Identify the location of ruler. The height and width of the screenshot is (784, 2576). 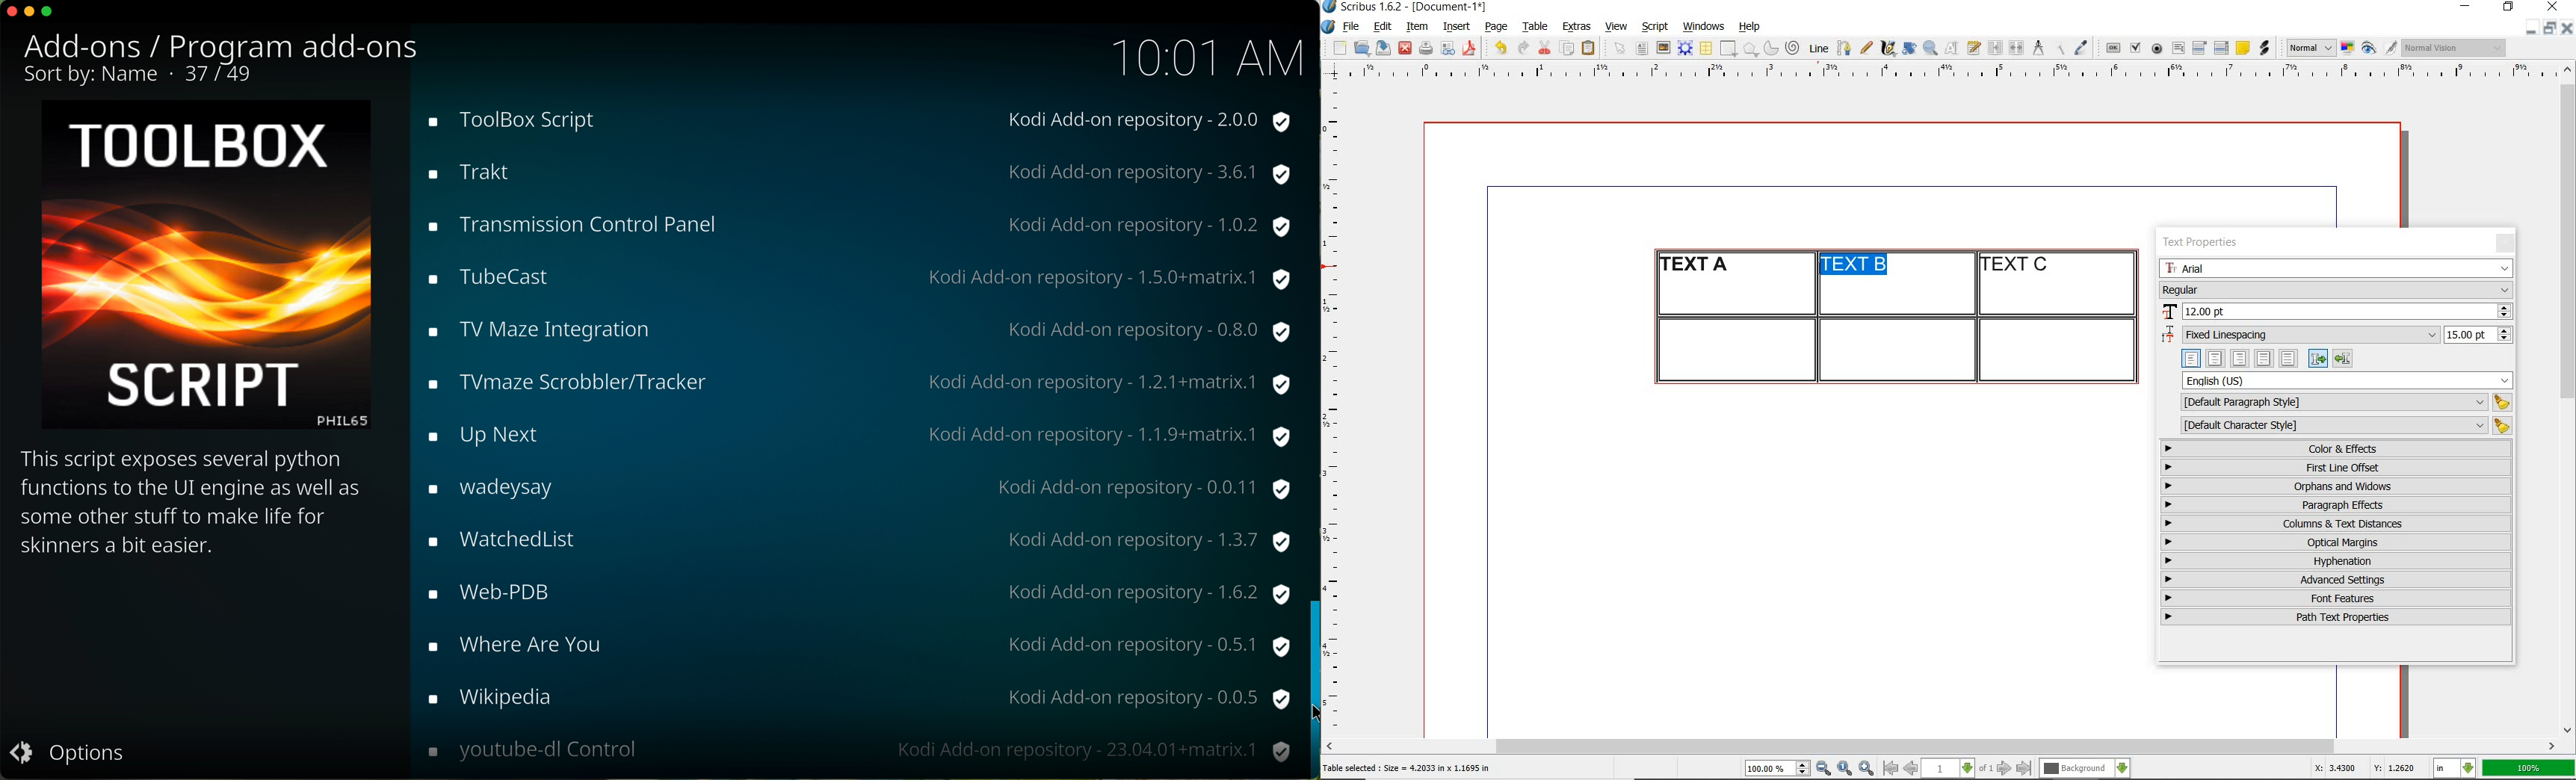
(1958, 72).